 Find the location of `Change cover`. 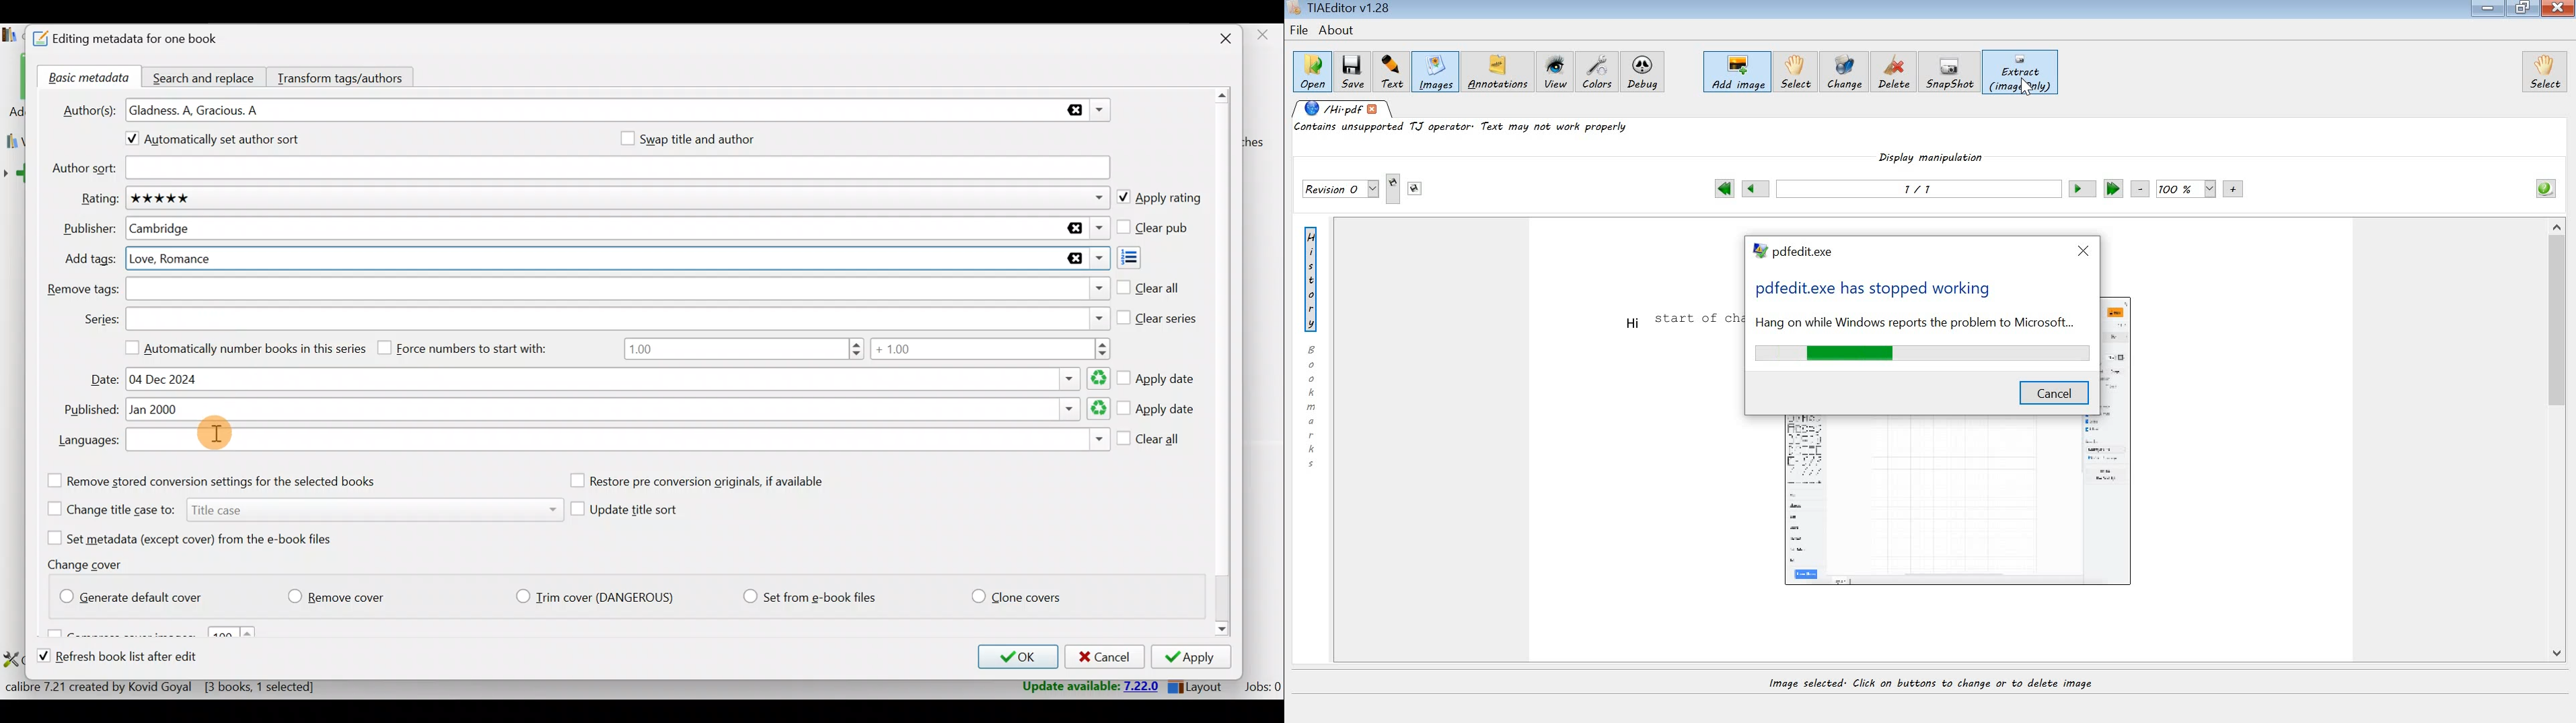

Change cover is located at coordinates (90, 564).